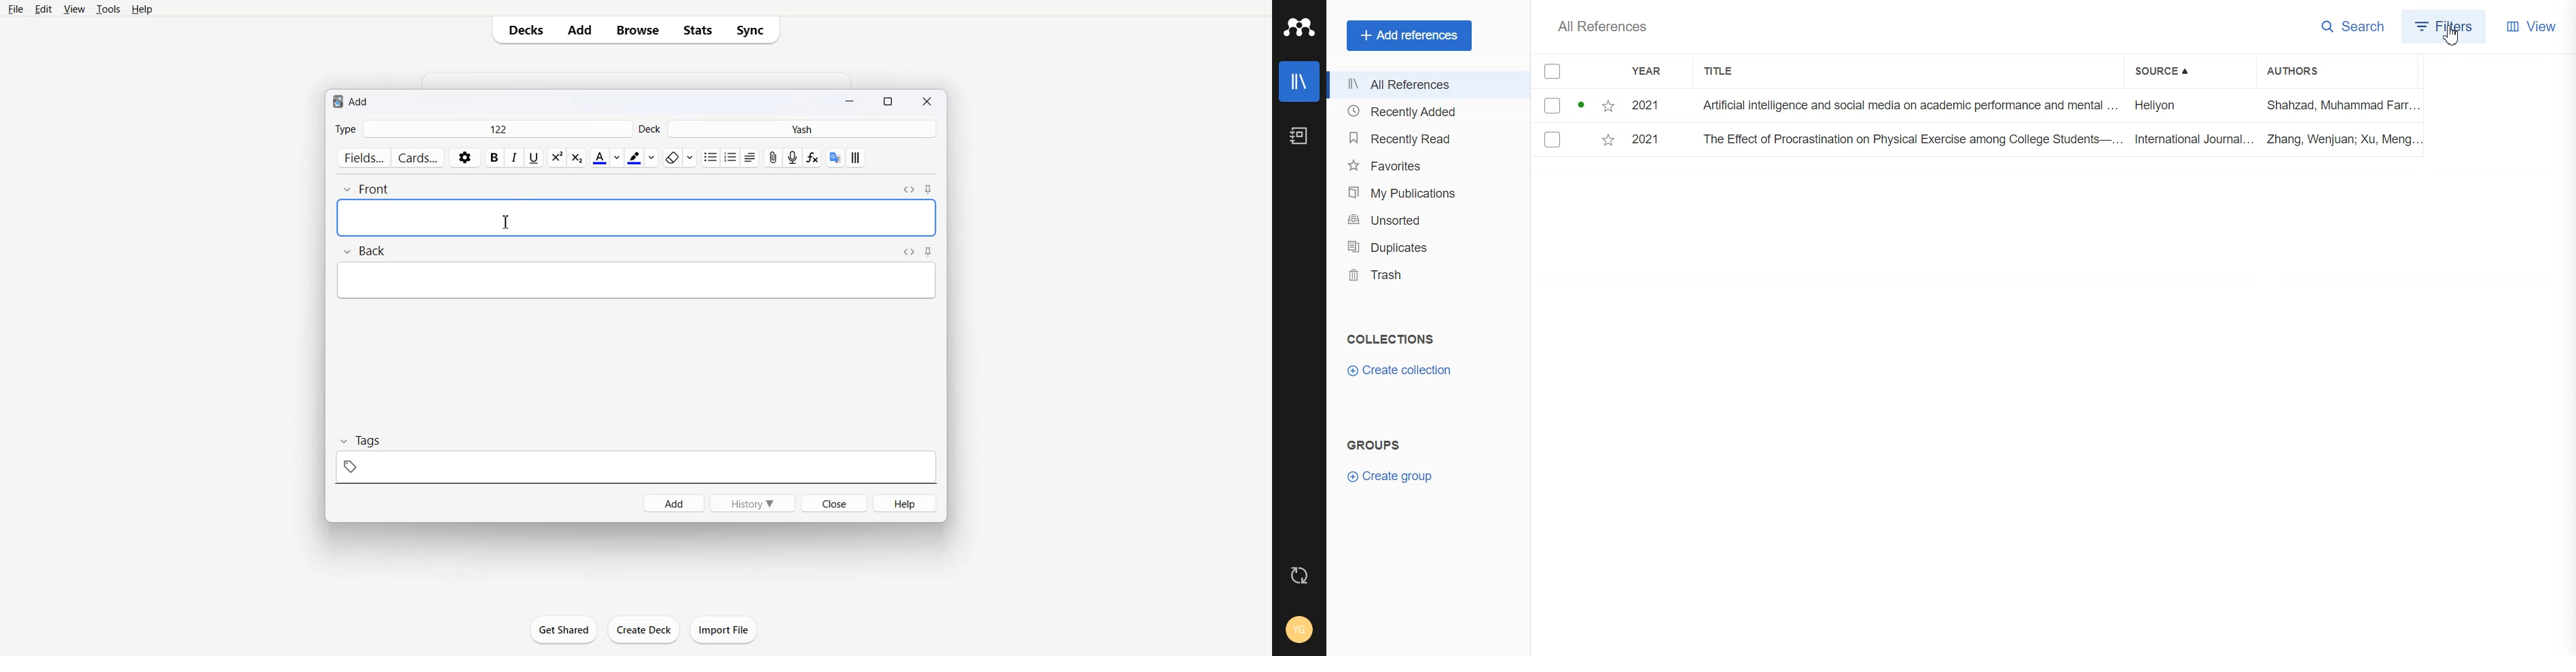 The image size is (2576, 672). What do you see at coordinates (419, 158) in the screenshot?
I see `Cards` at bounding box center [419, 158].